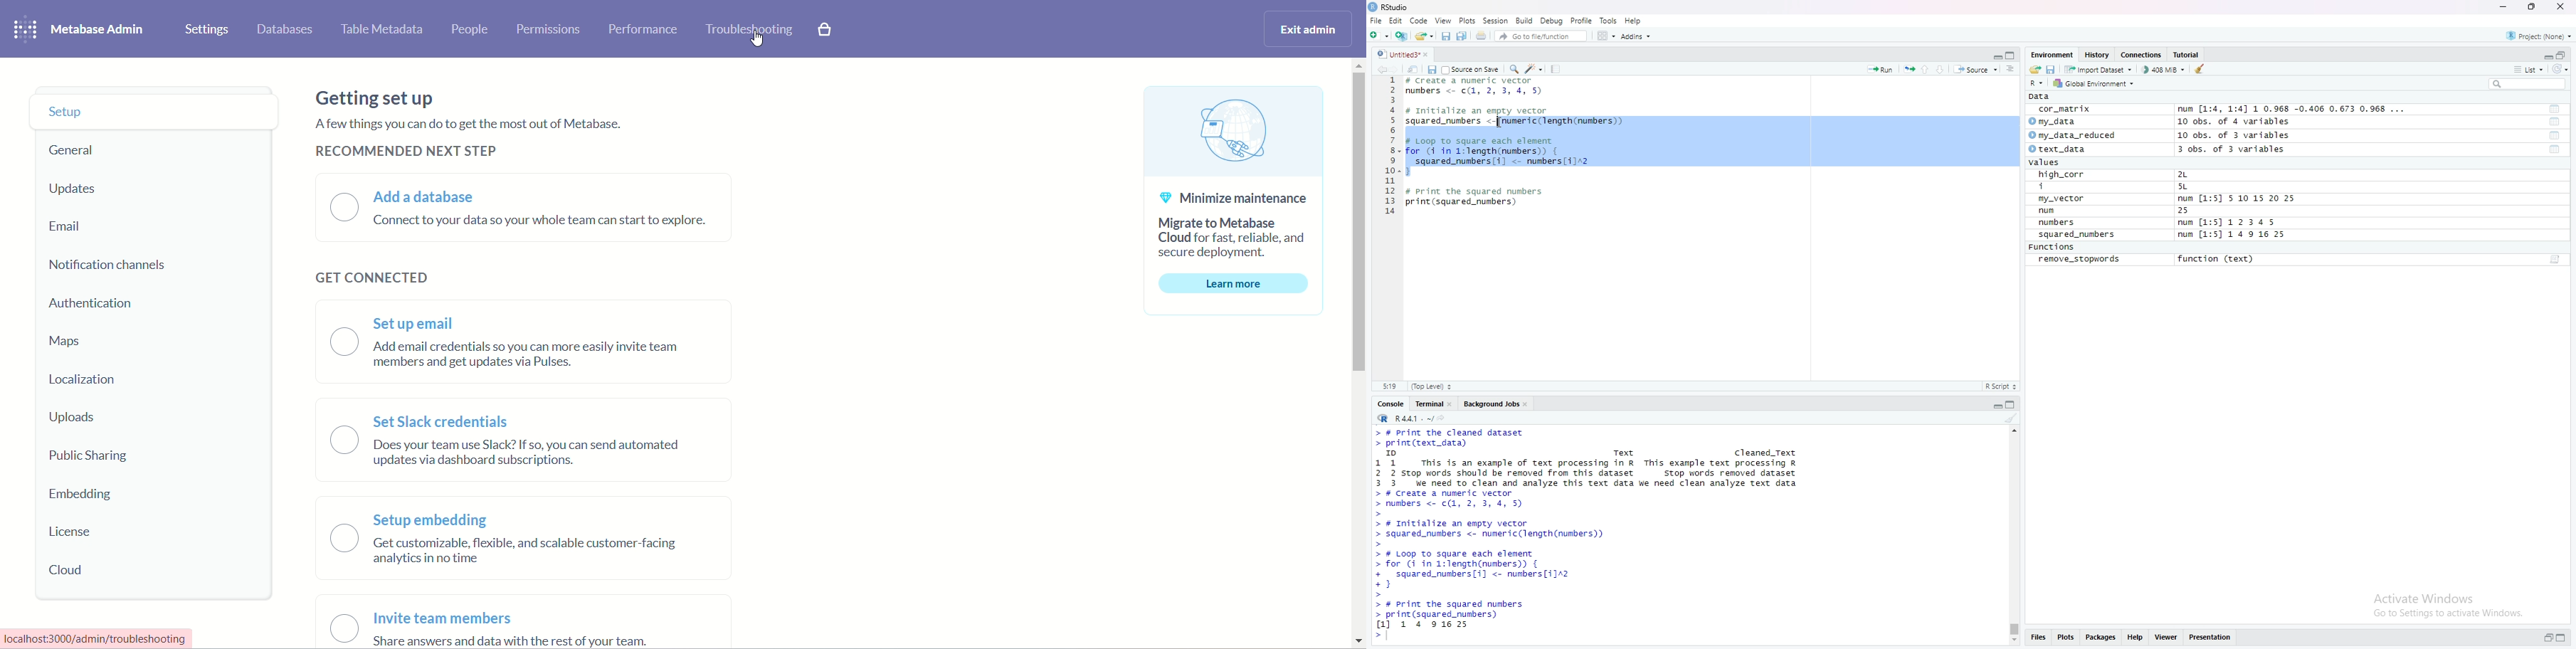 This screenshot has width=2576, height=672. Describe the element at coordinates (1499, 123) in the screenshot. I see `cursor` at that location.